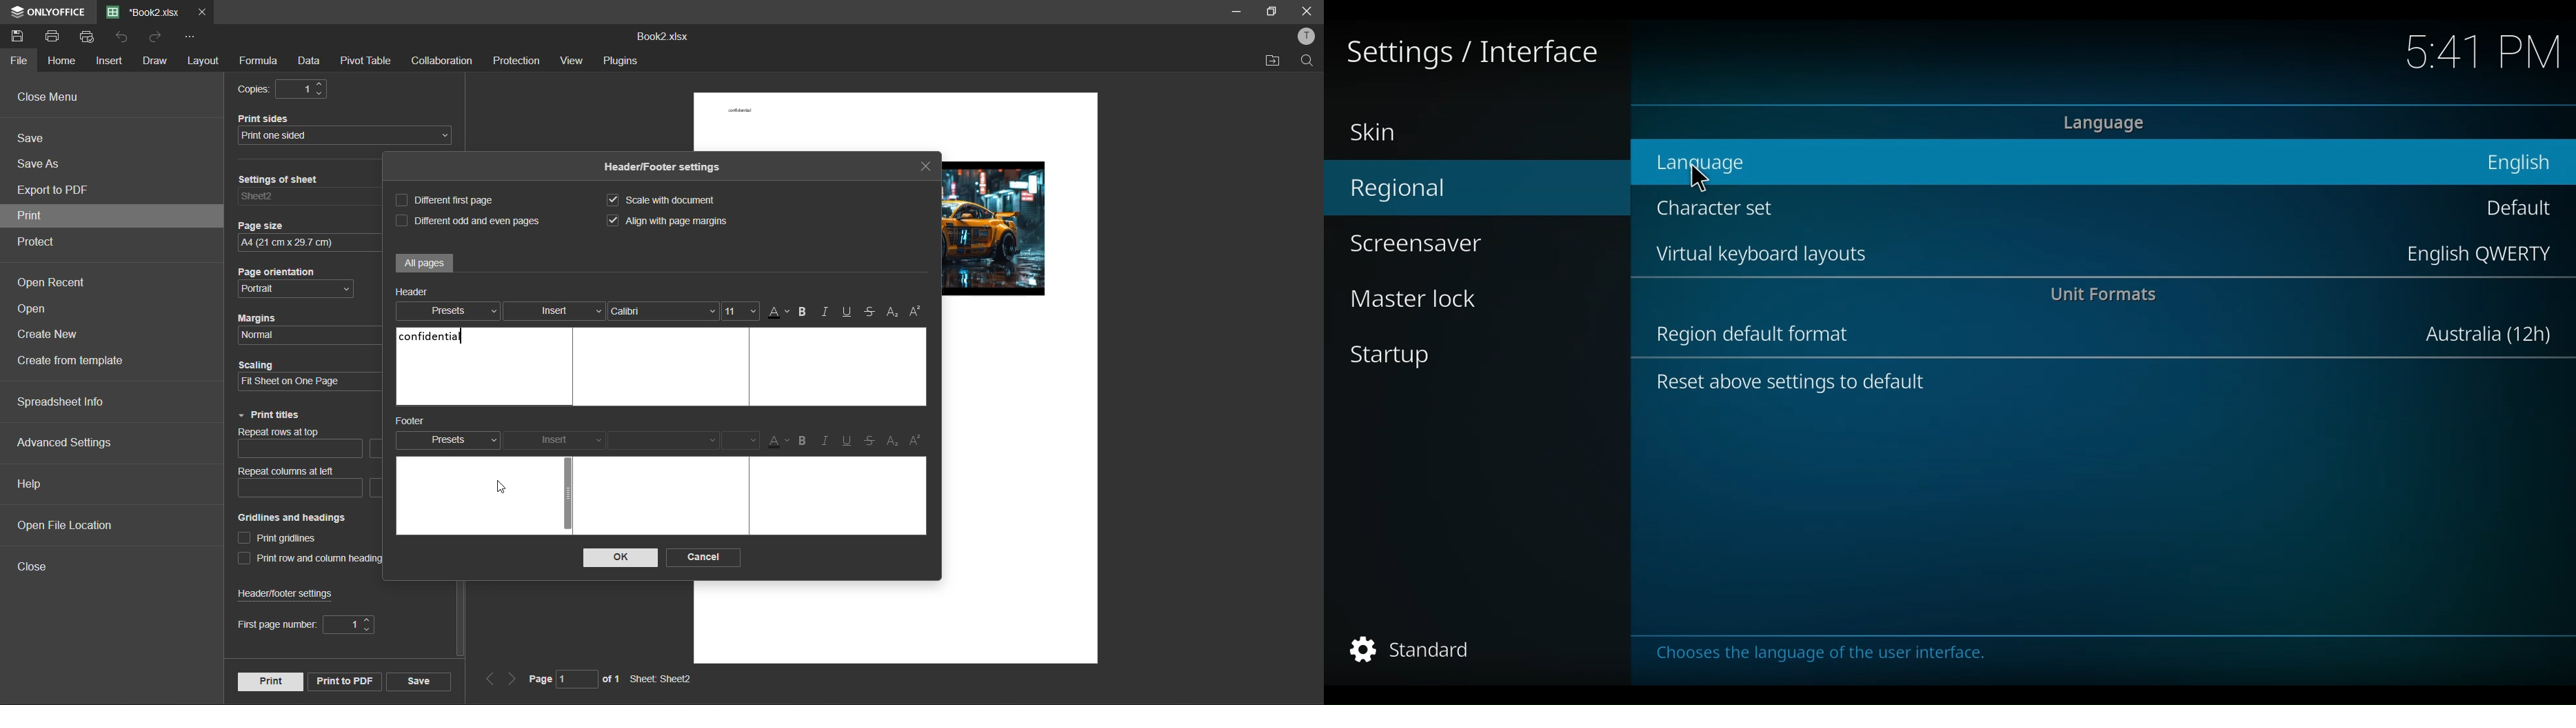  I want to click on print to pdf, so click(345, 682).